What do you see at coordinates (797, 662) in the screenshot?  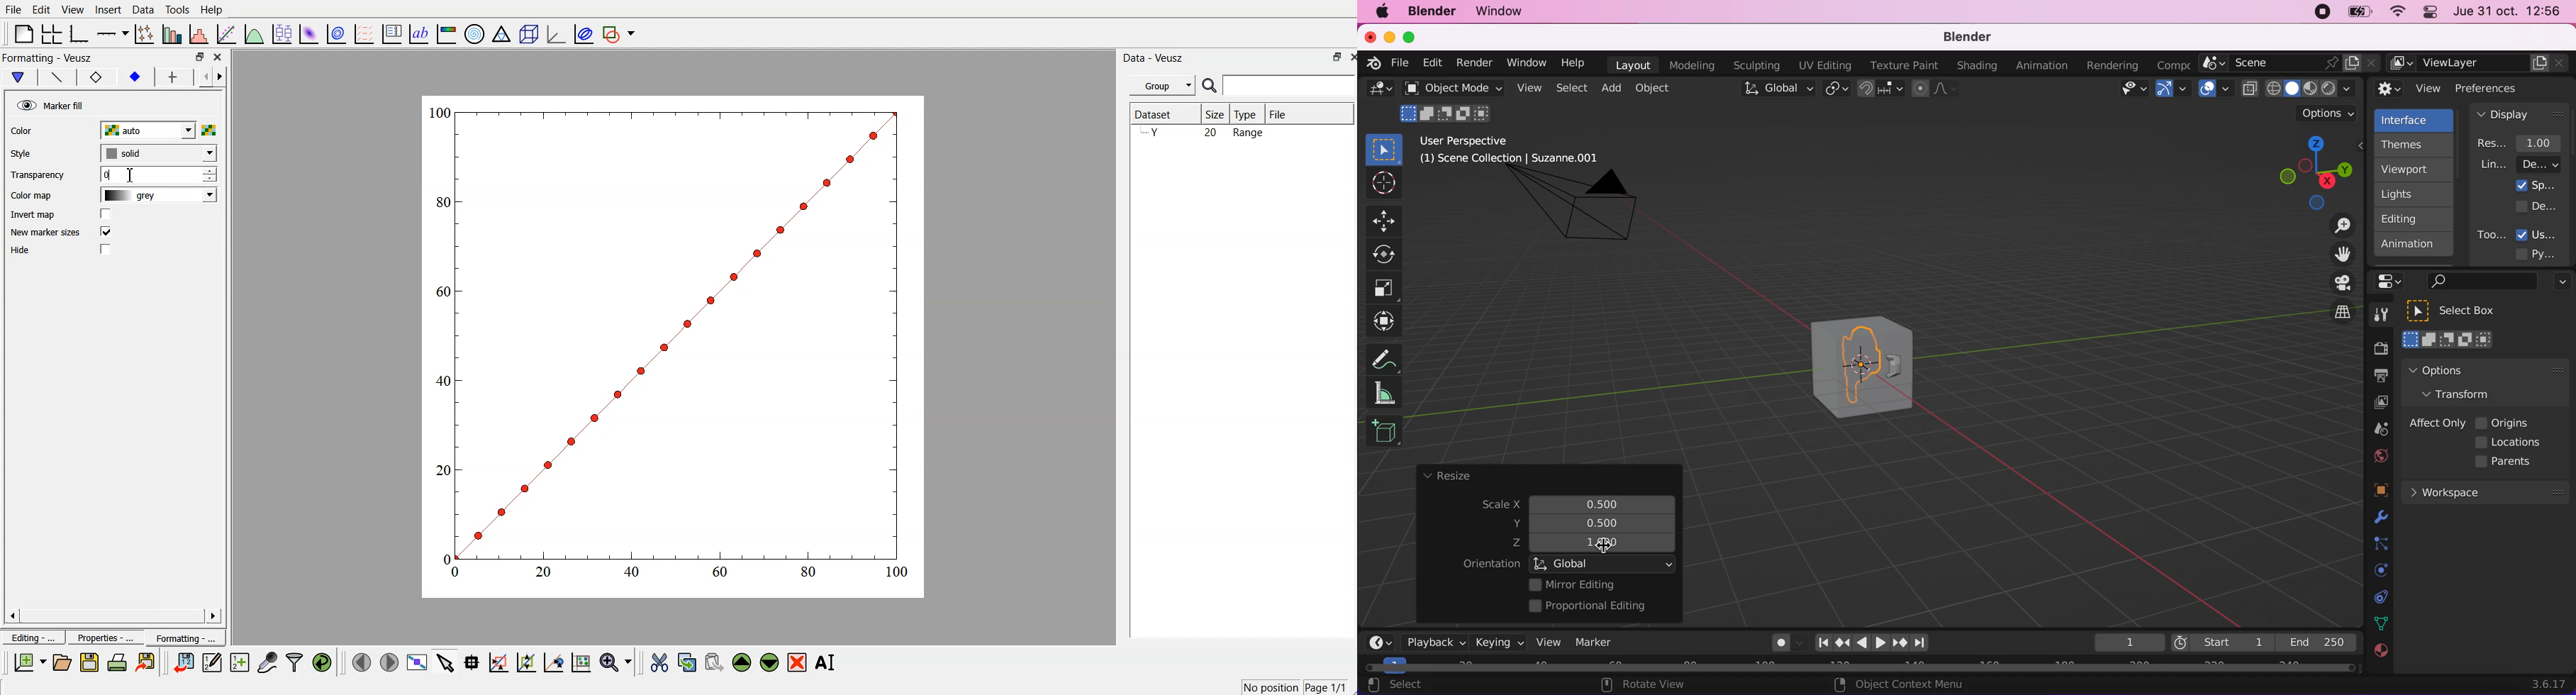 I see `remove widget` at bounding box center [797, 662].